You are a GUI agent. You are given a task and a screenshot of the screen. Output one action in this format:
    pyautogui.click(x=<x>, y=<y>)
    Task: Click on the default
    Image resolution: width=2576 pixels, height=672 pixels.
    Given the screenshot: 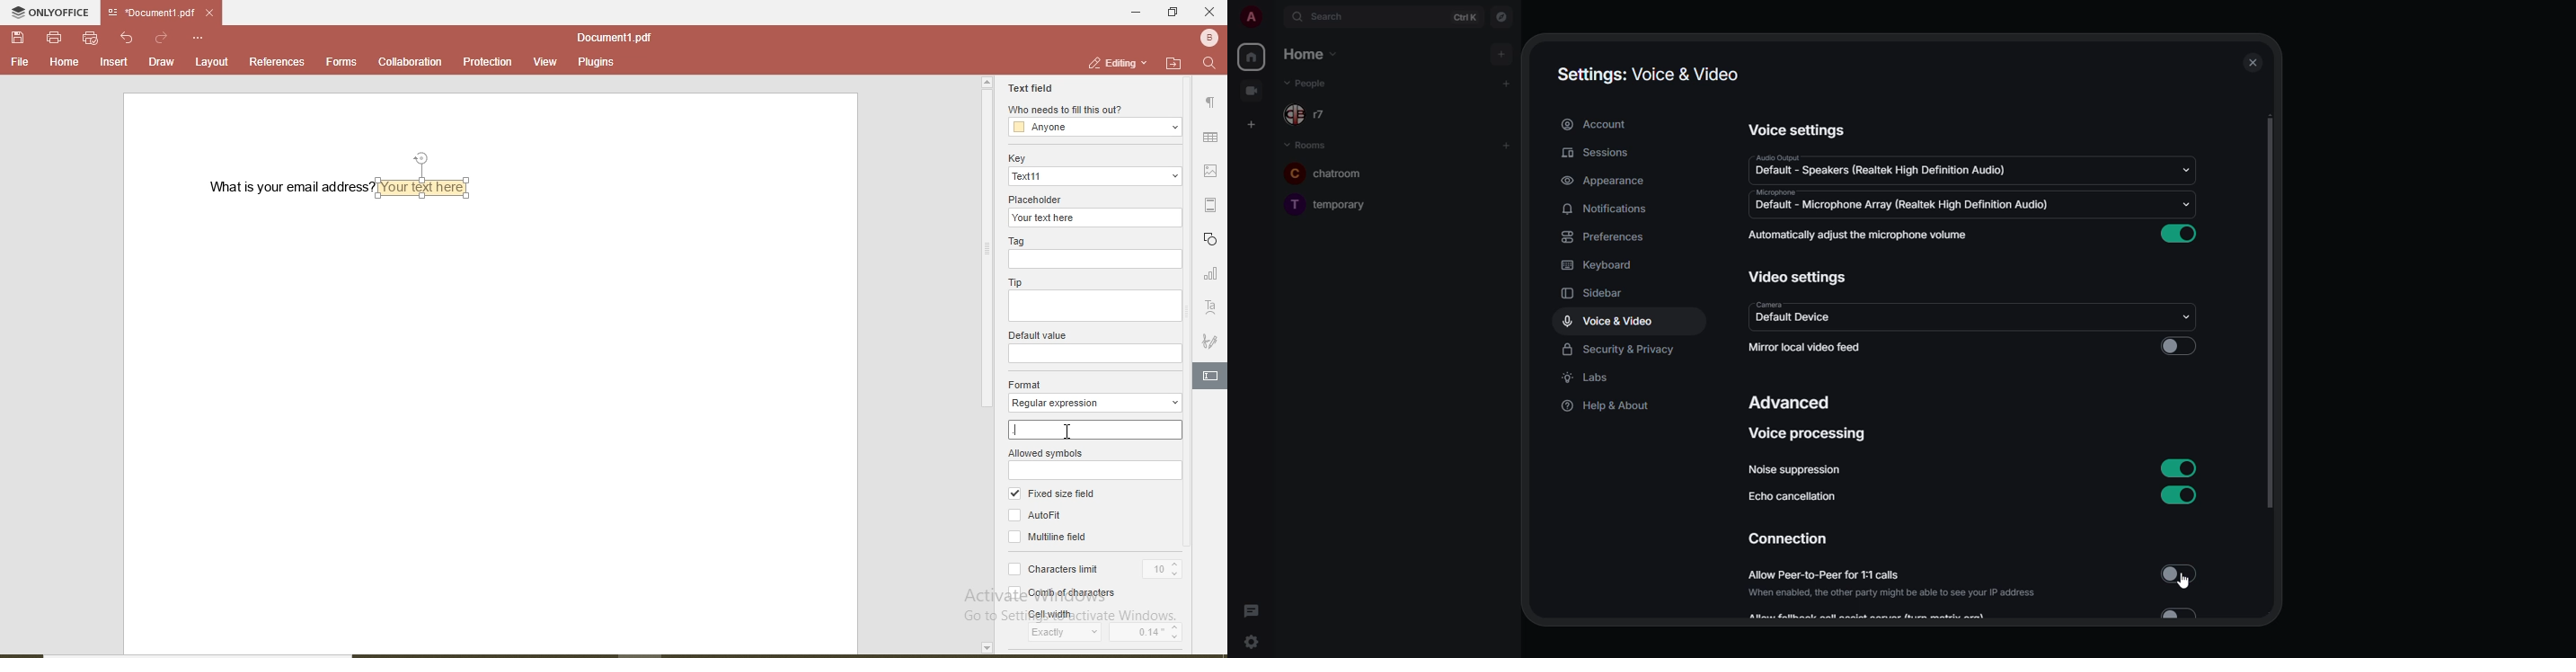 What is the action you would take?
    pyautogui.click(x=1884, y=172)
    